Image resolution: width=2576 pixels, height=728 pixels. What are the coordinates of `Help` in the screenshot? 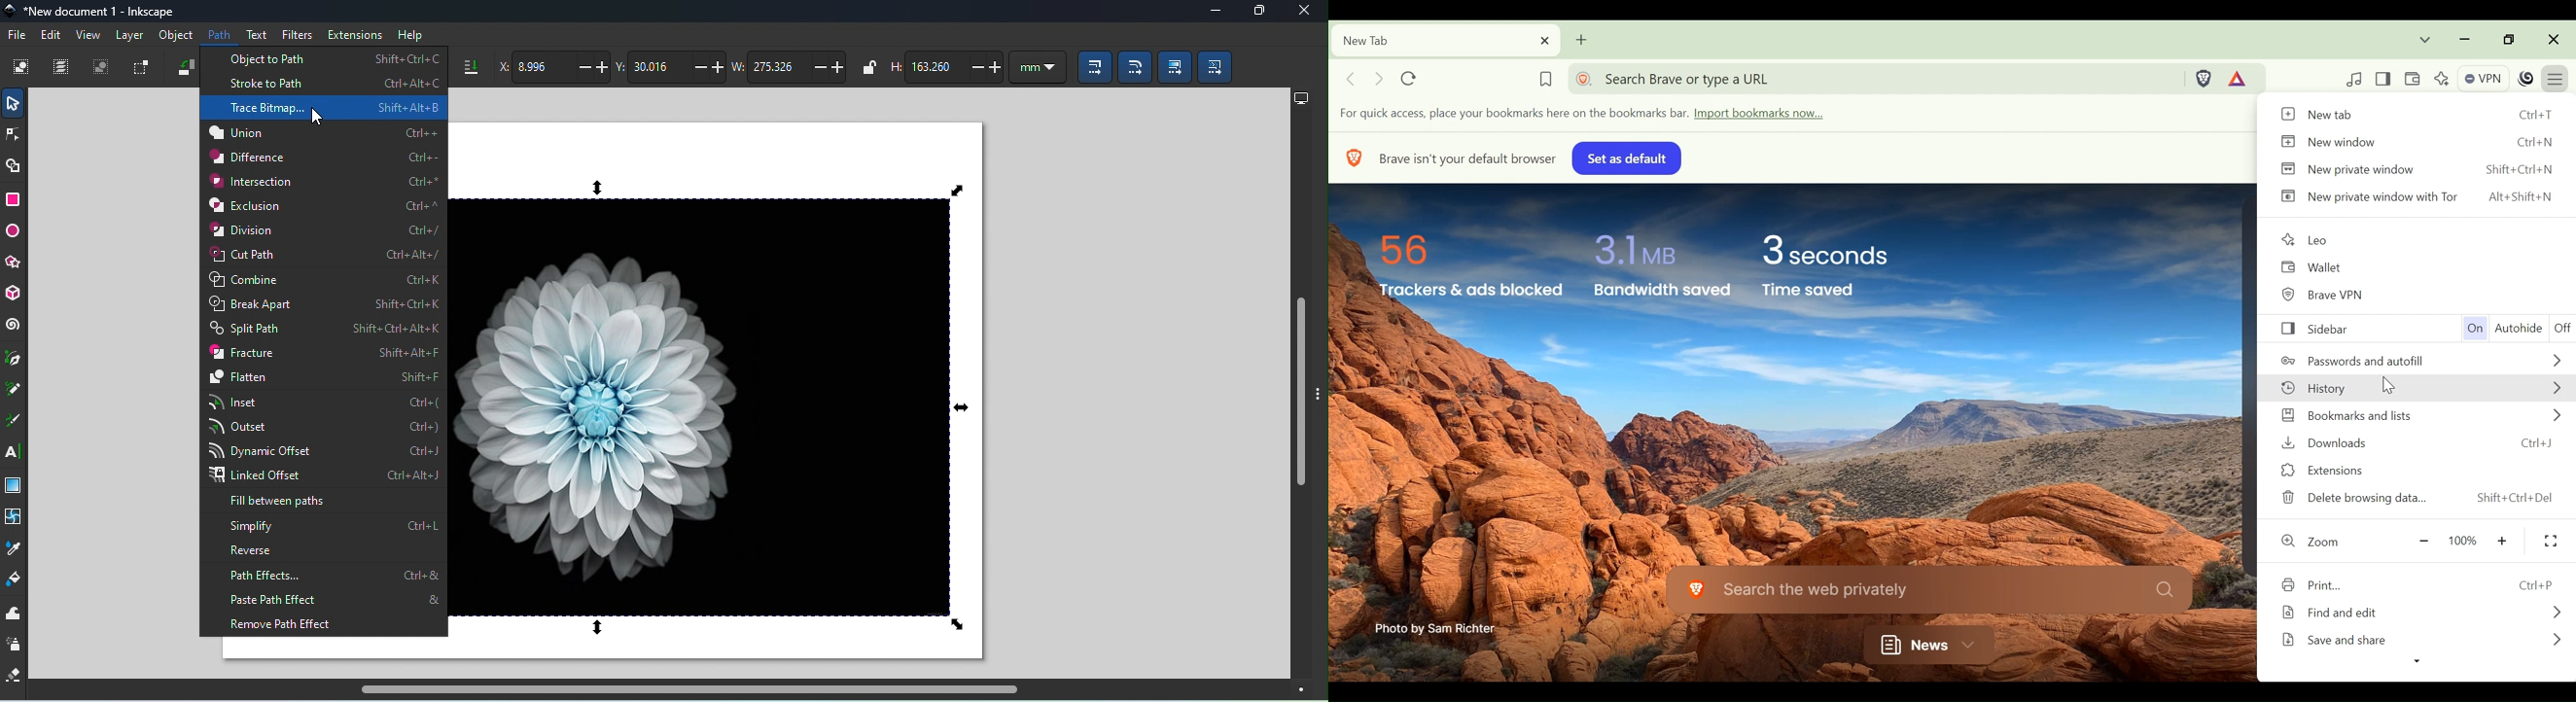 It's located at (410, 35).